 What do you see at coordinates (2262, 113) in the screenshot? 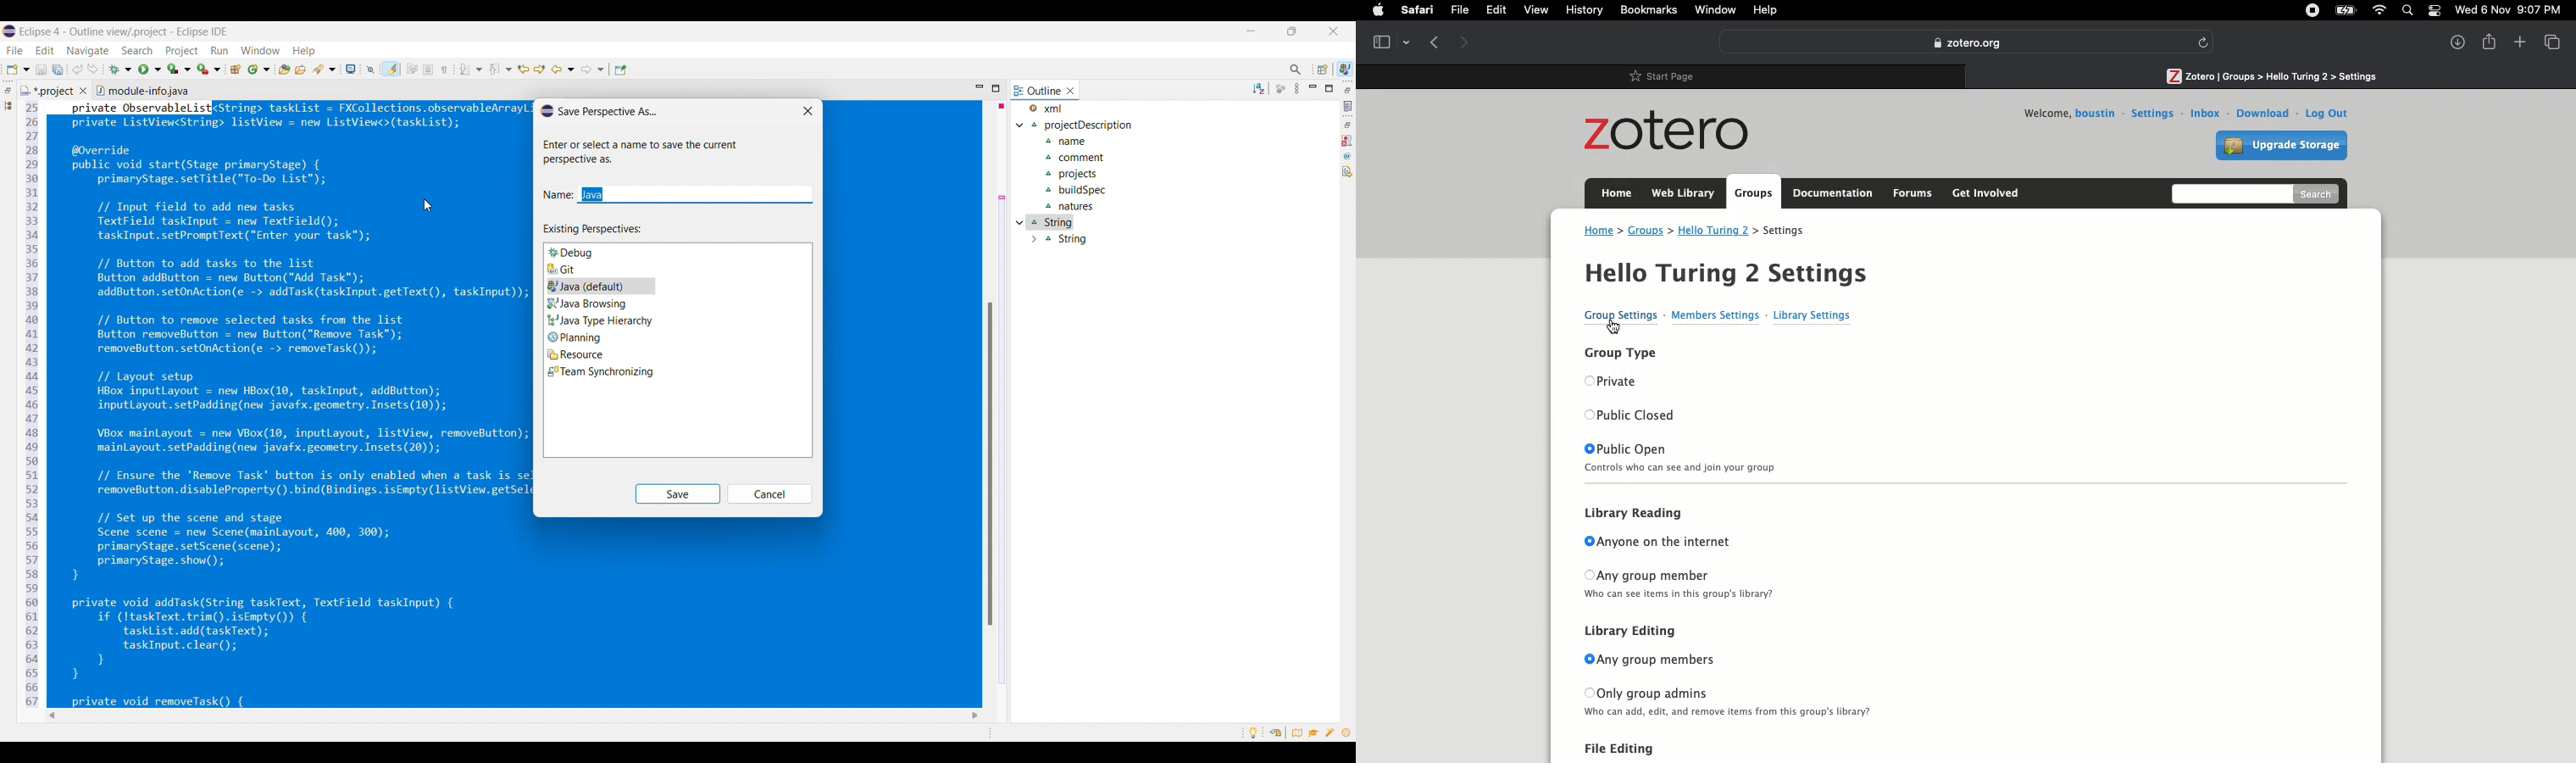
I see `Download` at bounding box center [2262, 113].